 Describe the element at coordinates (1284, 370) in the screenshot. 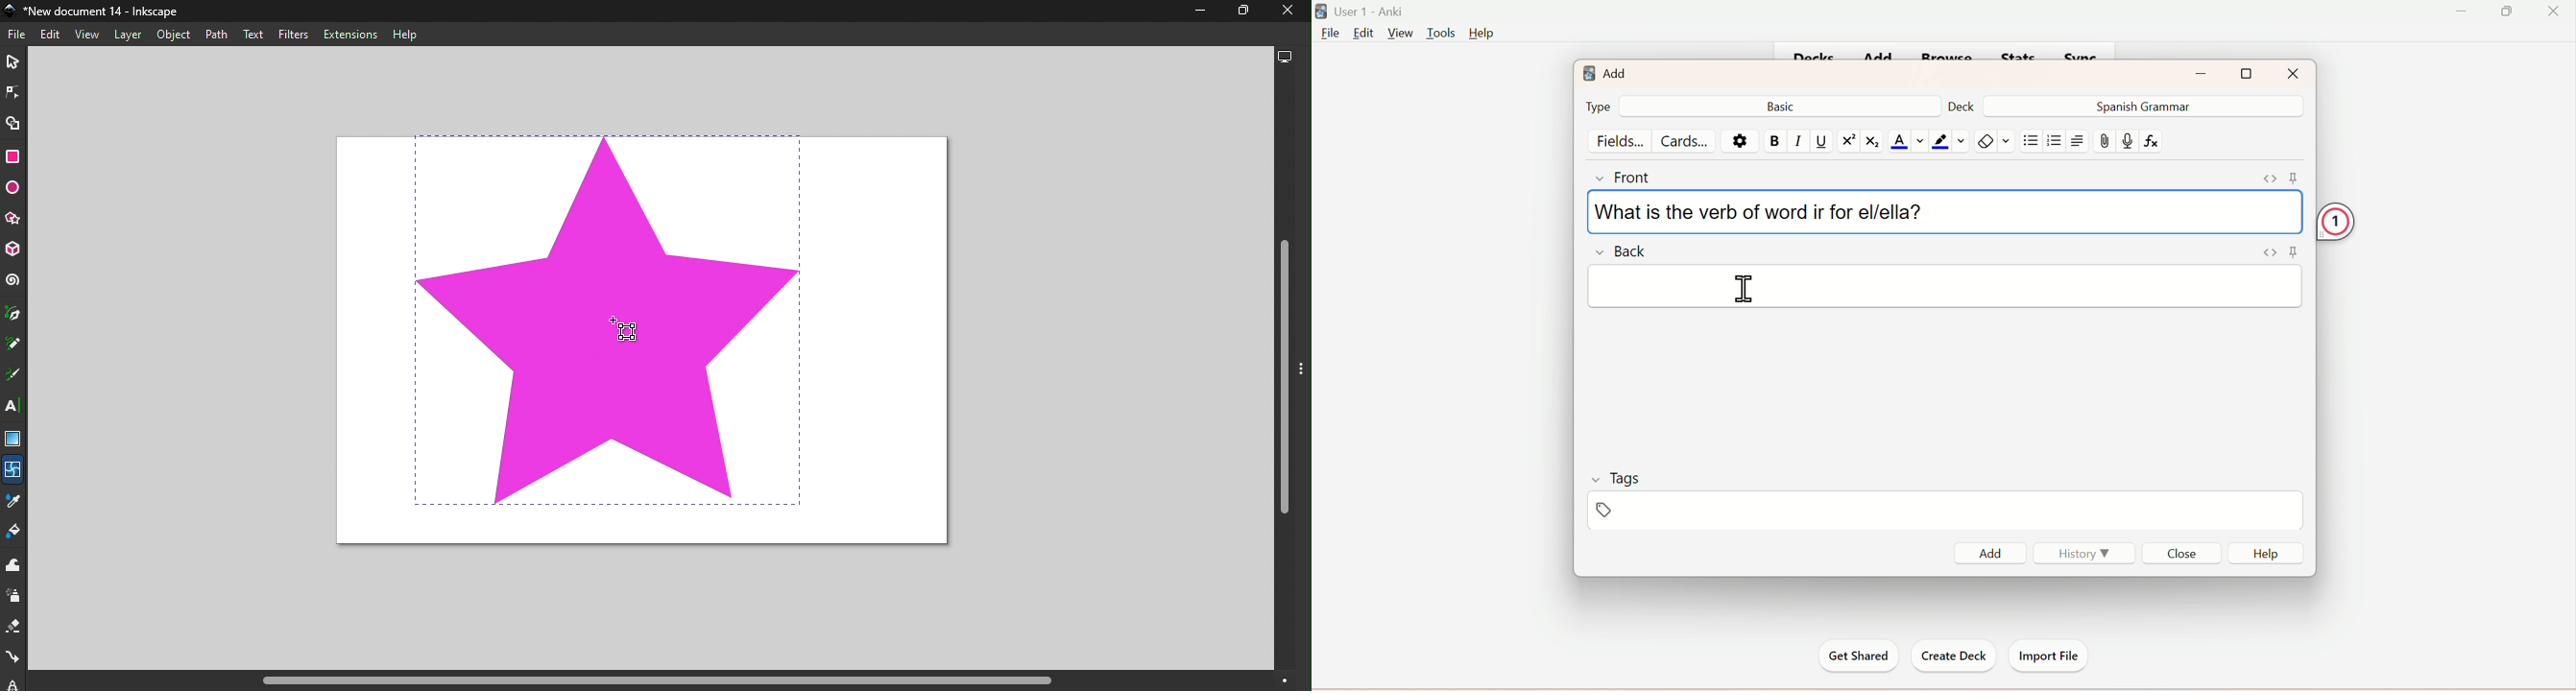

I see `Vertical scroll bar` at that location.